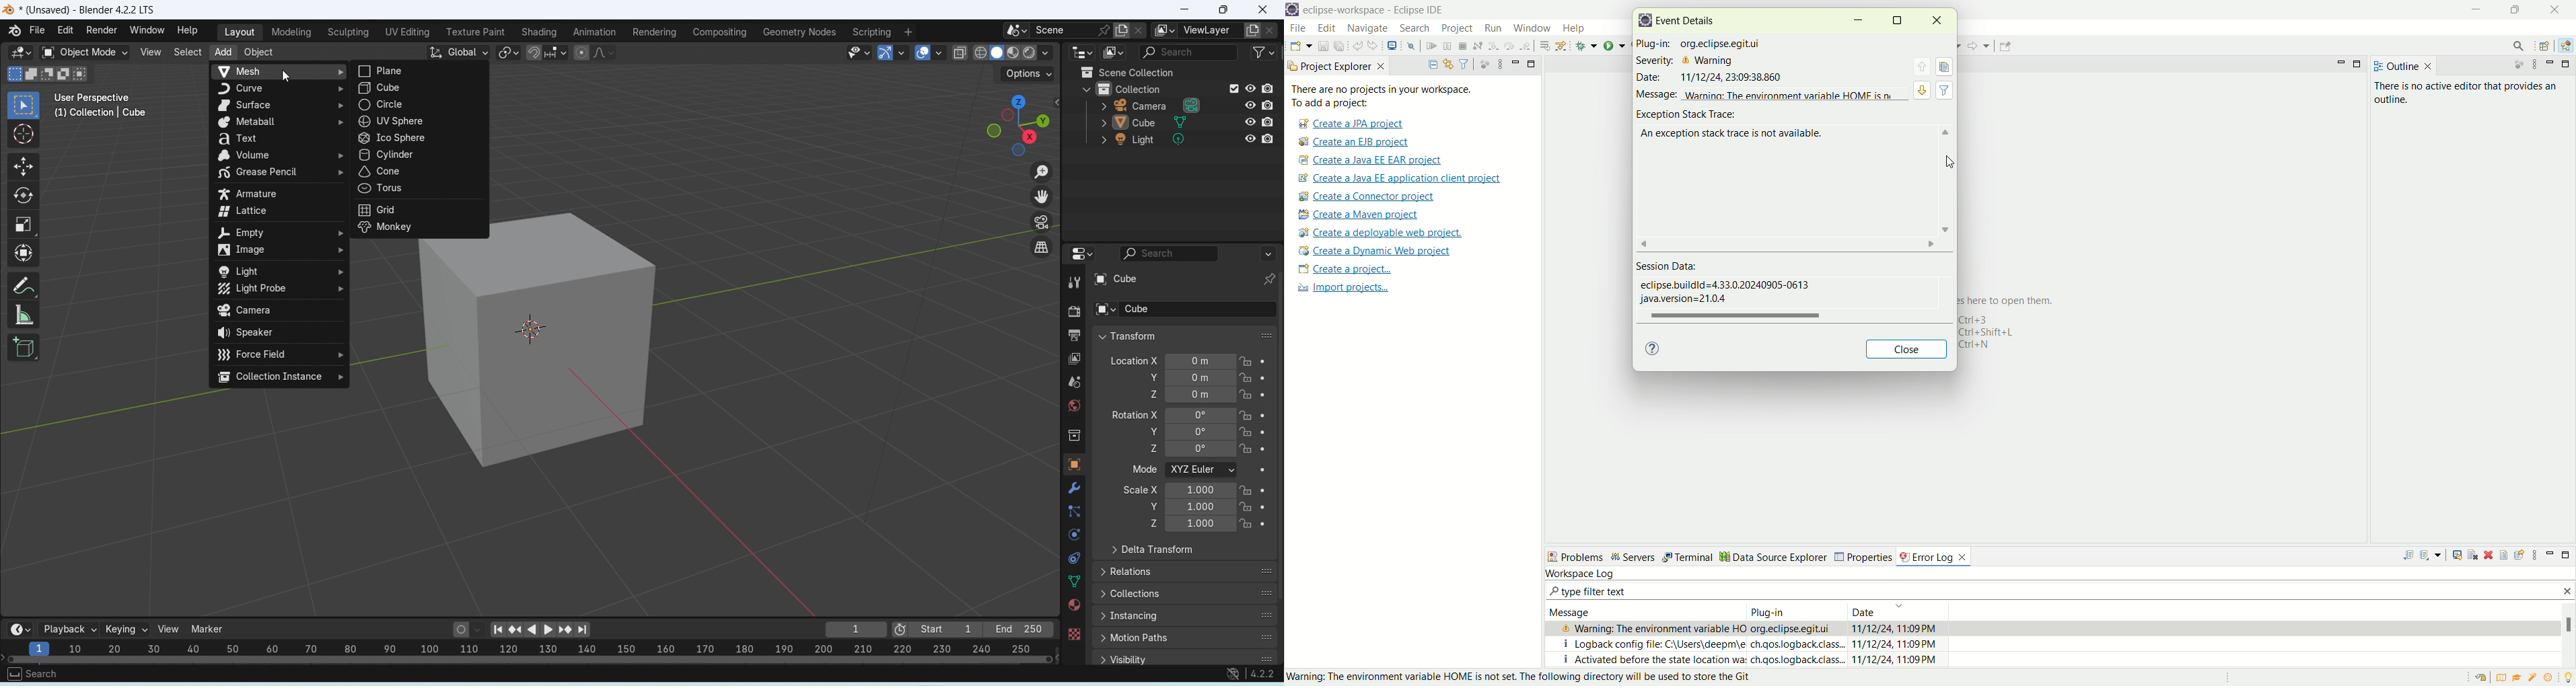  I want to click on End 250, so click(1018, 629).